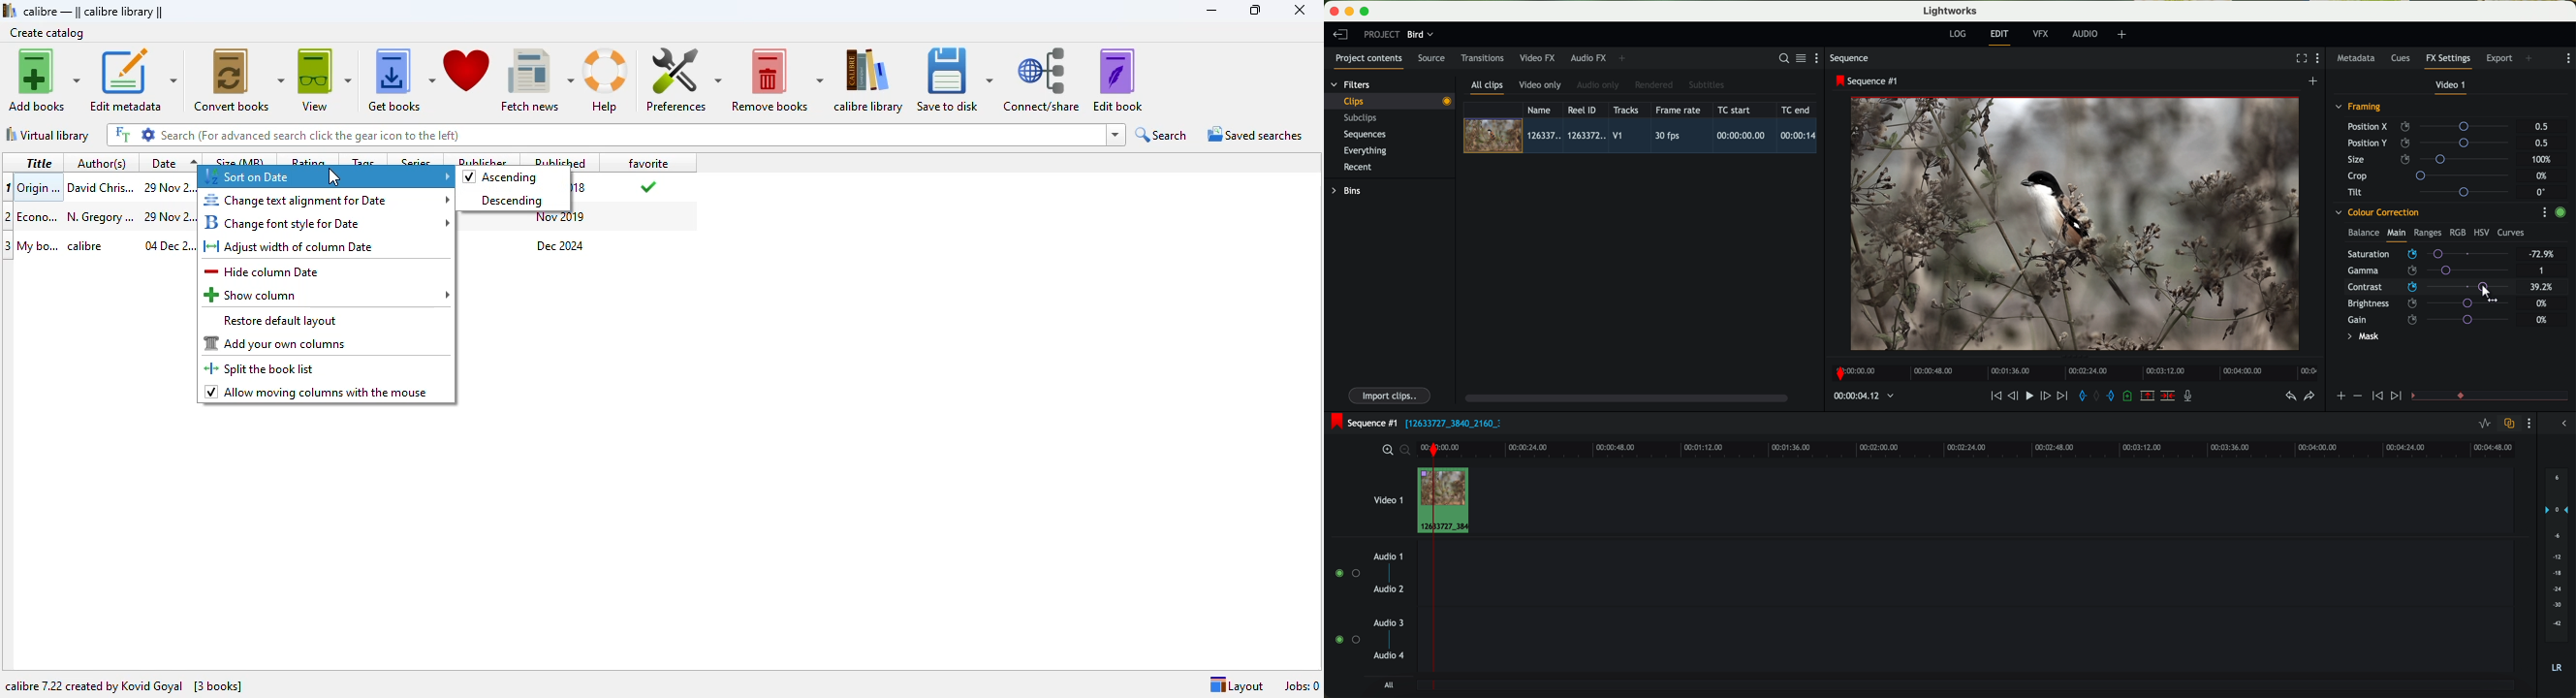  What do you see at coordinates (2507, 424) in the screenshot?
I see `toggle auto track sync` at bounding box center [2507, 424].